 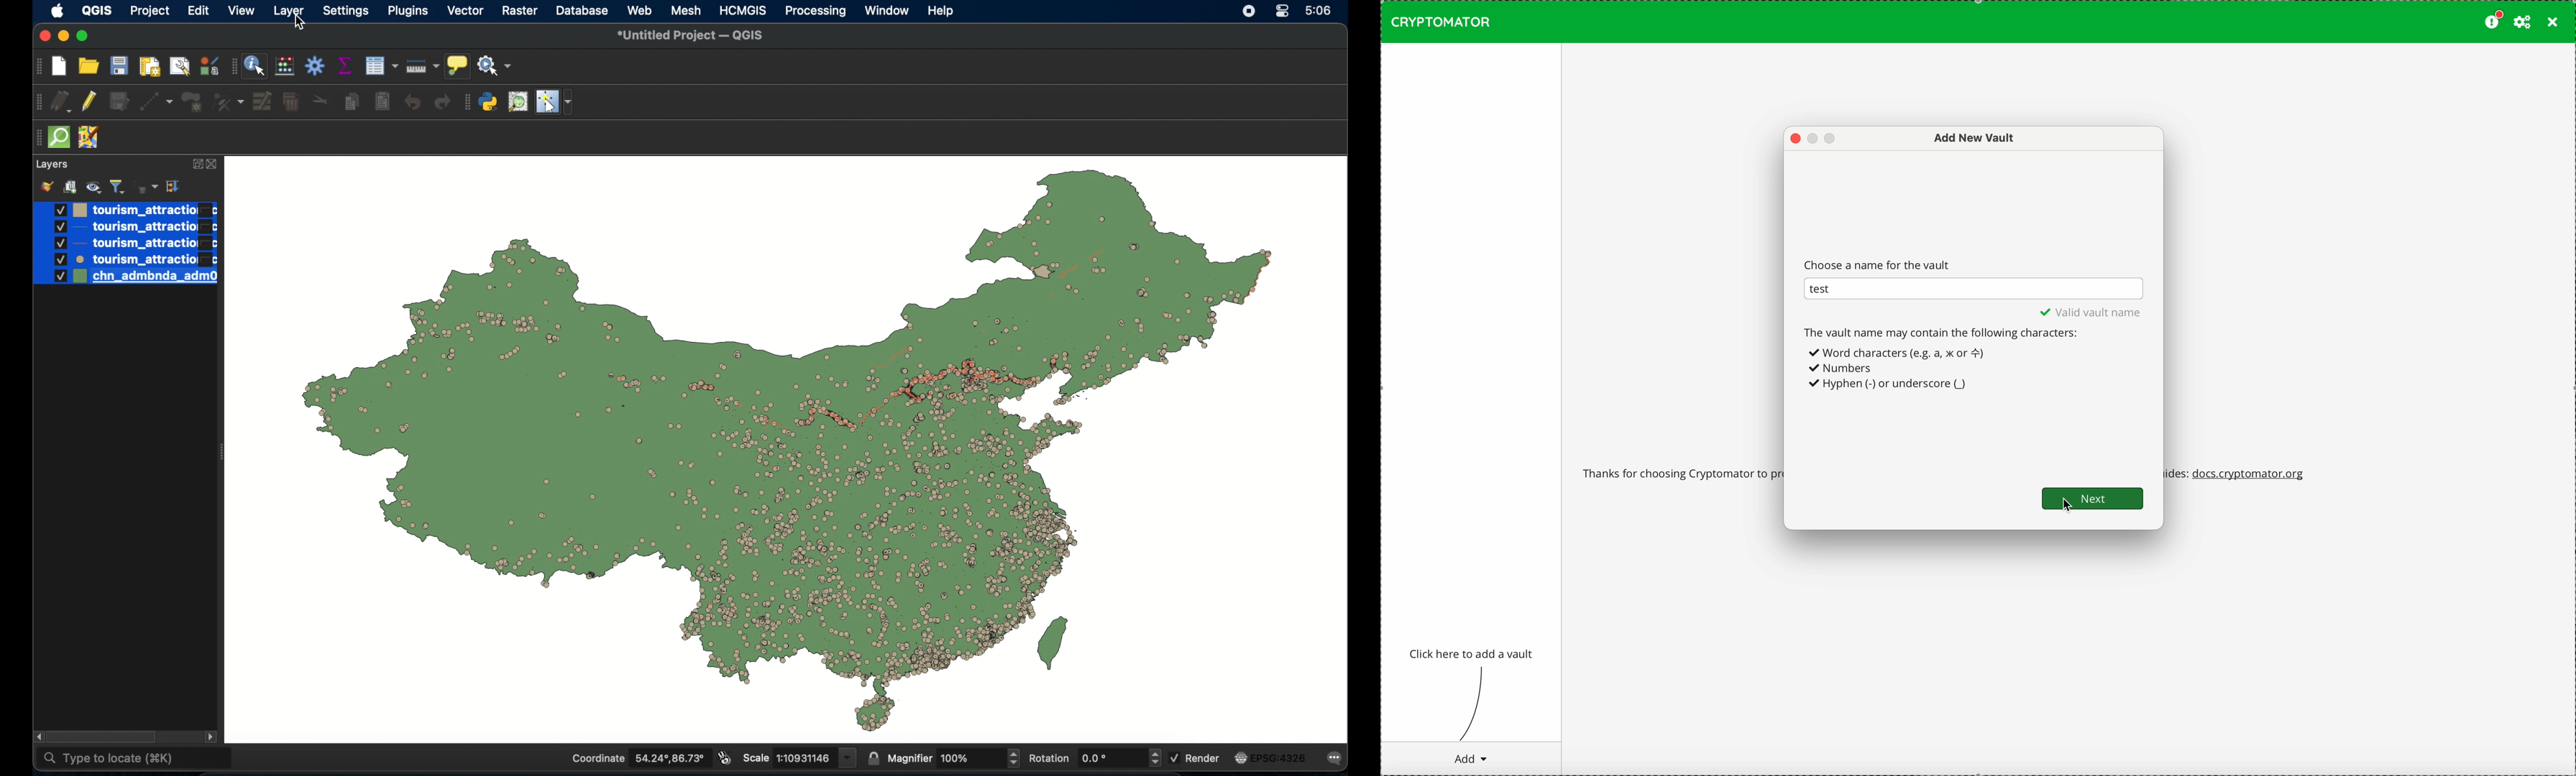 What do you see at coordinates (262, 101) in the screenshot?
I see `modify attributes` at bounding box center [262, 101].